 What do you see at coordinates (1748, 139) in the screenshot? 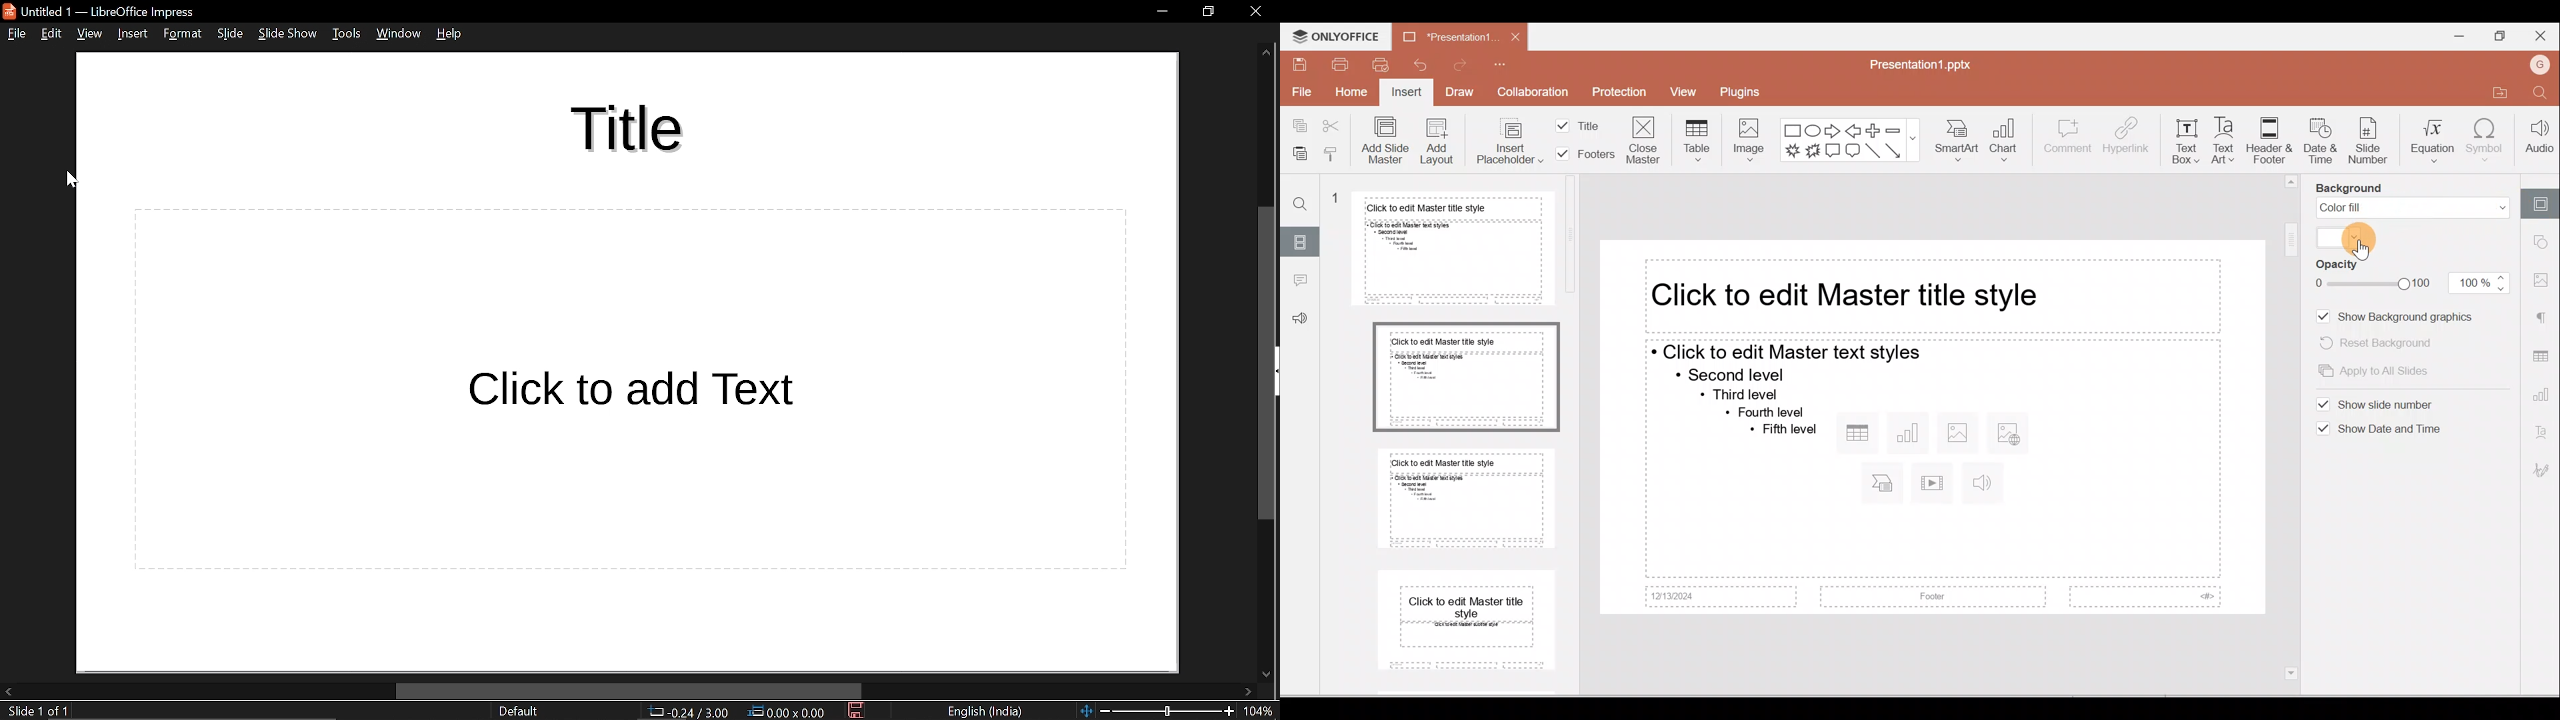
I see `Image` at bounding box center [1748, 139].